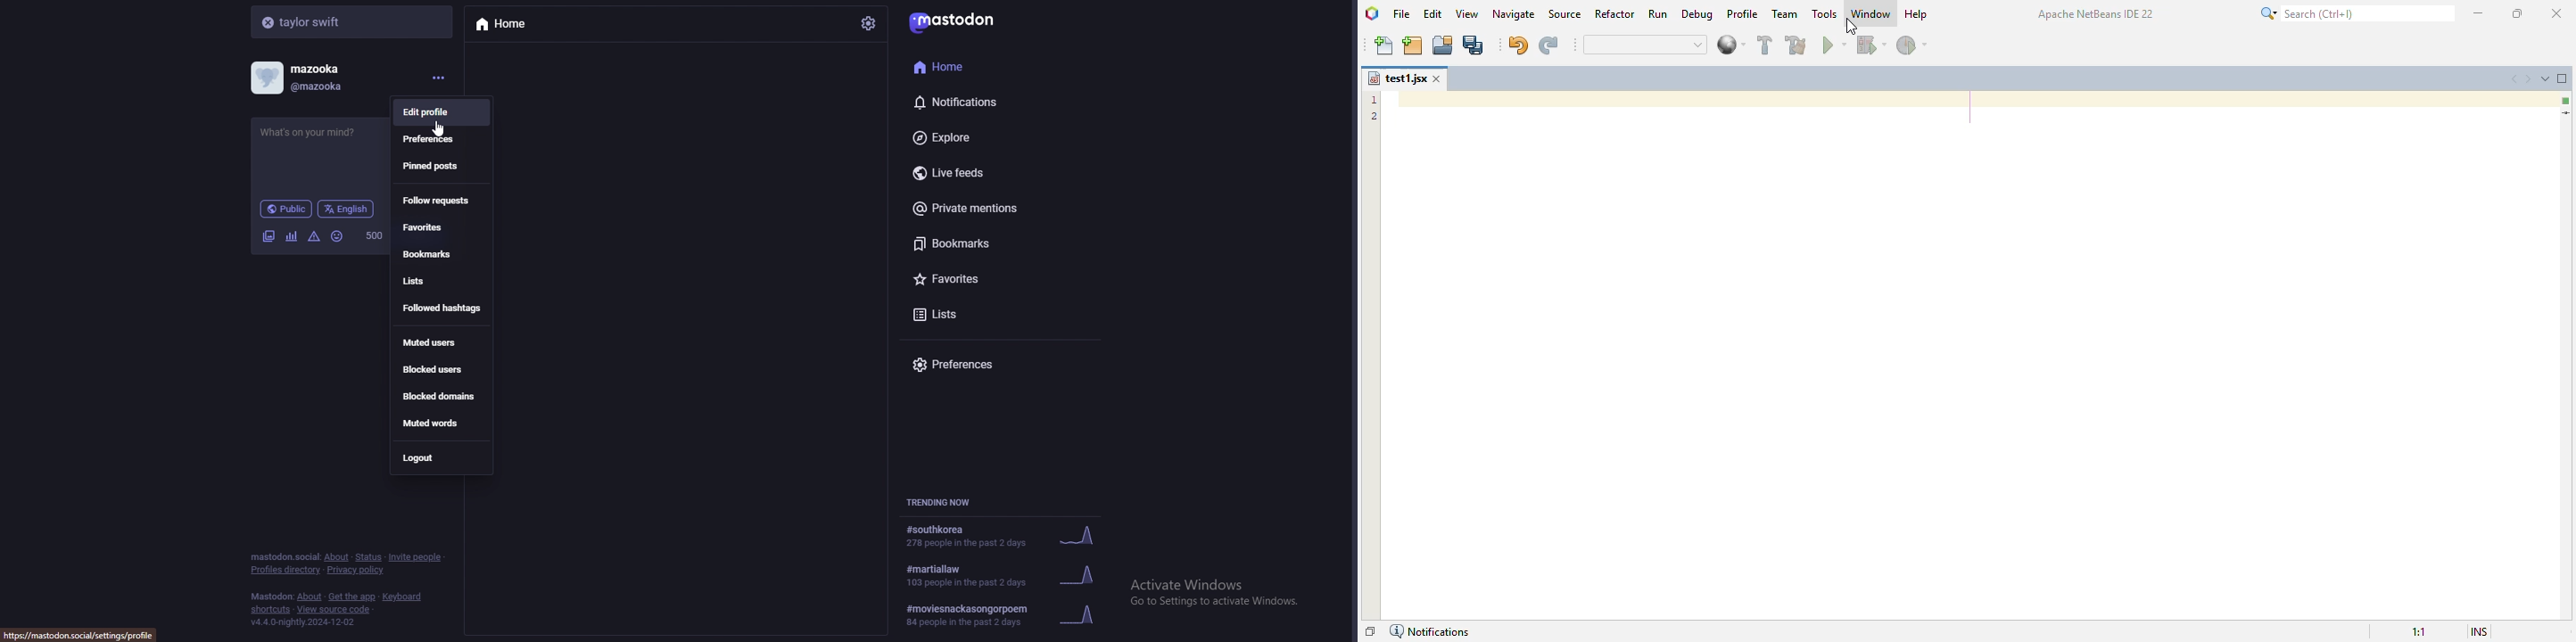  Describe the element at coordinates (305, 78) in the screenshot. I see `profile` at that location.